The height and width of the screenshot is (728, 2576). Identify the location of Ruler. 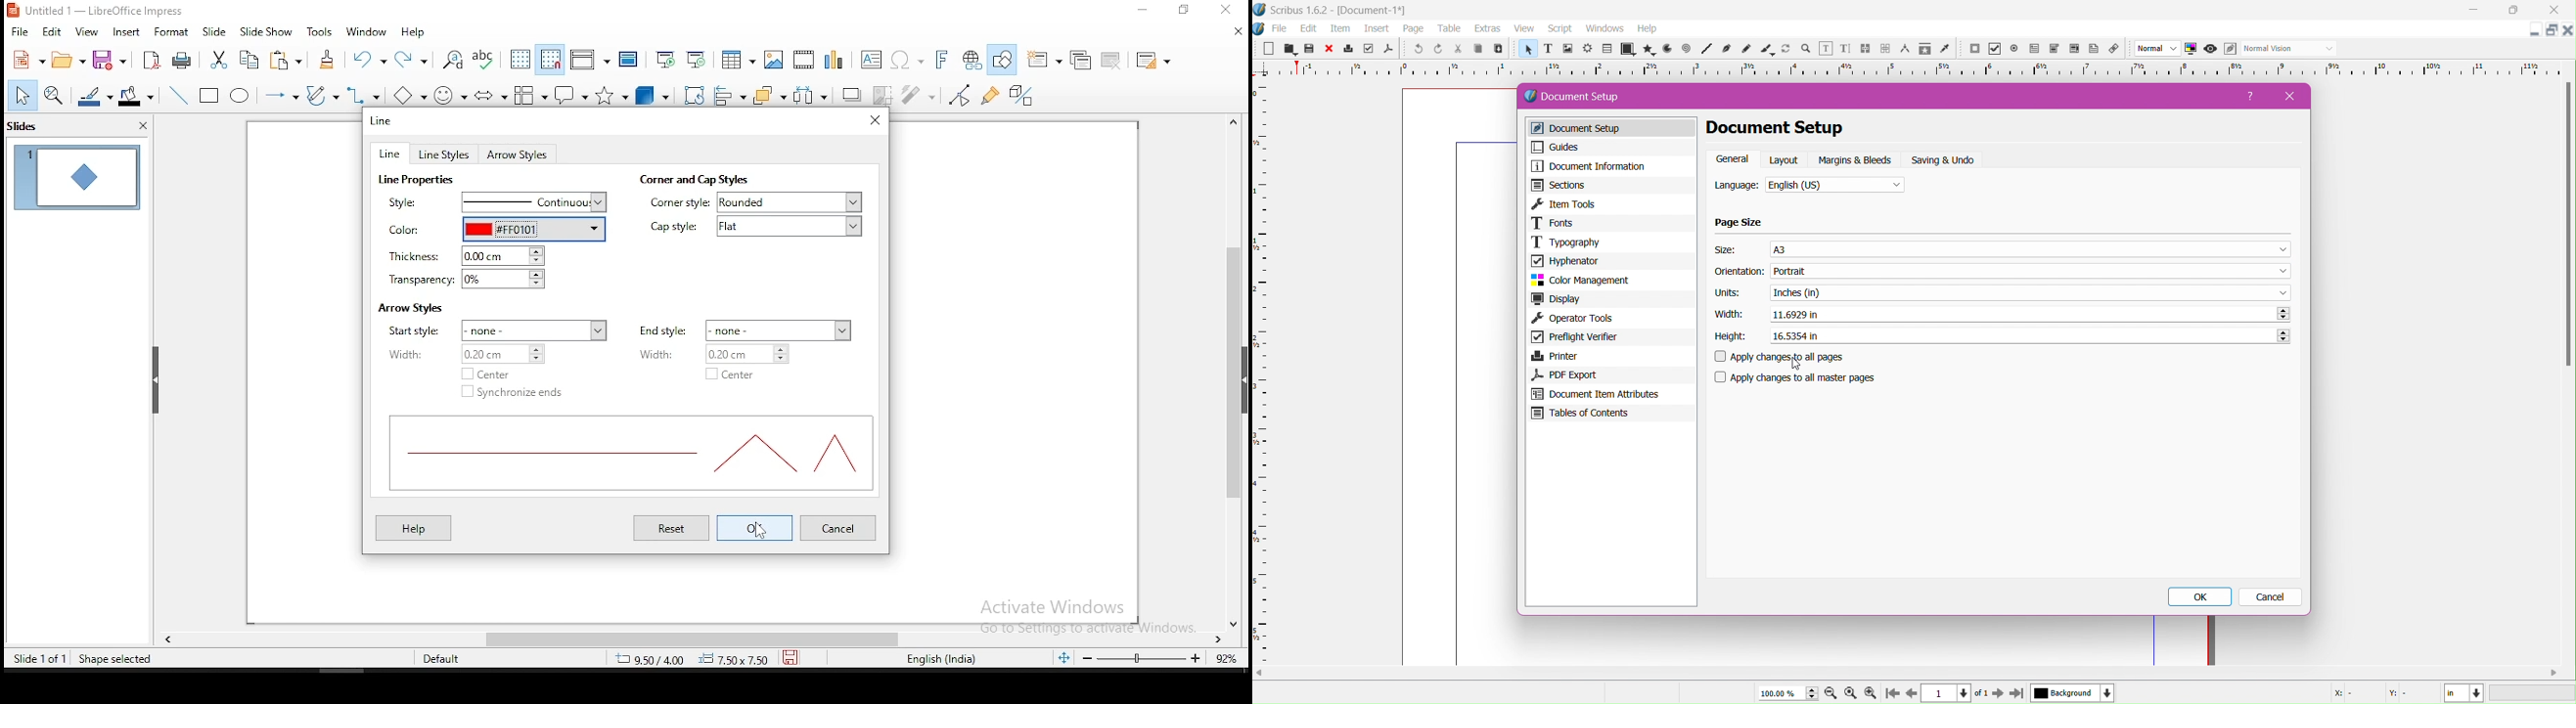
(1262, 373).